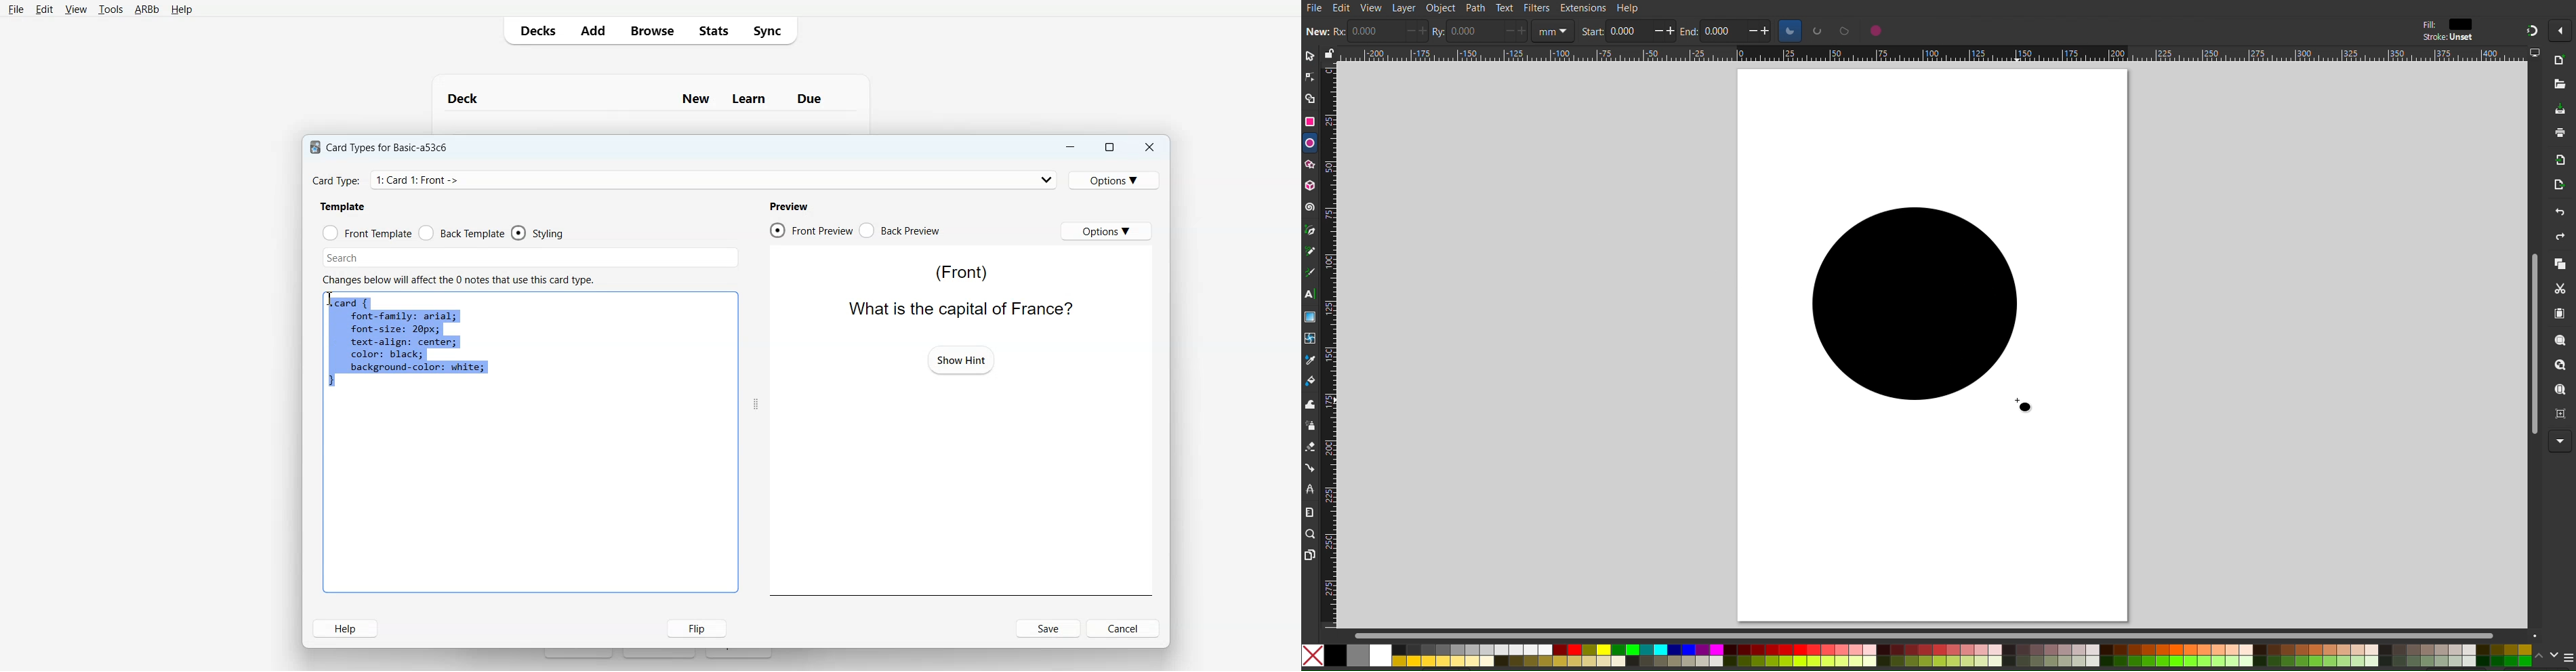 Image resolution: width=2576 pixels, height=672 pixels. What do you see at coordinates (2425, 25) in the screenshot?
I see `fill` at bounding box center [2425, 25].